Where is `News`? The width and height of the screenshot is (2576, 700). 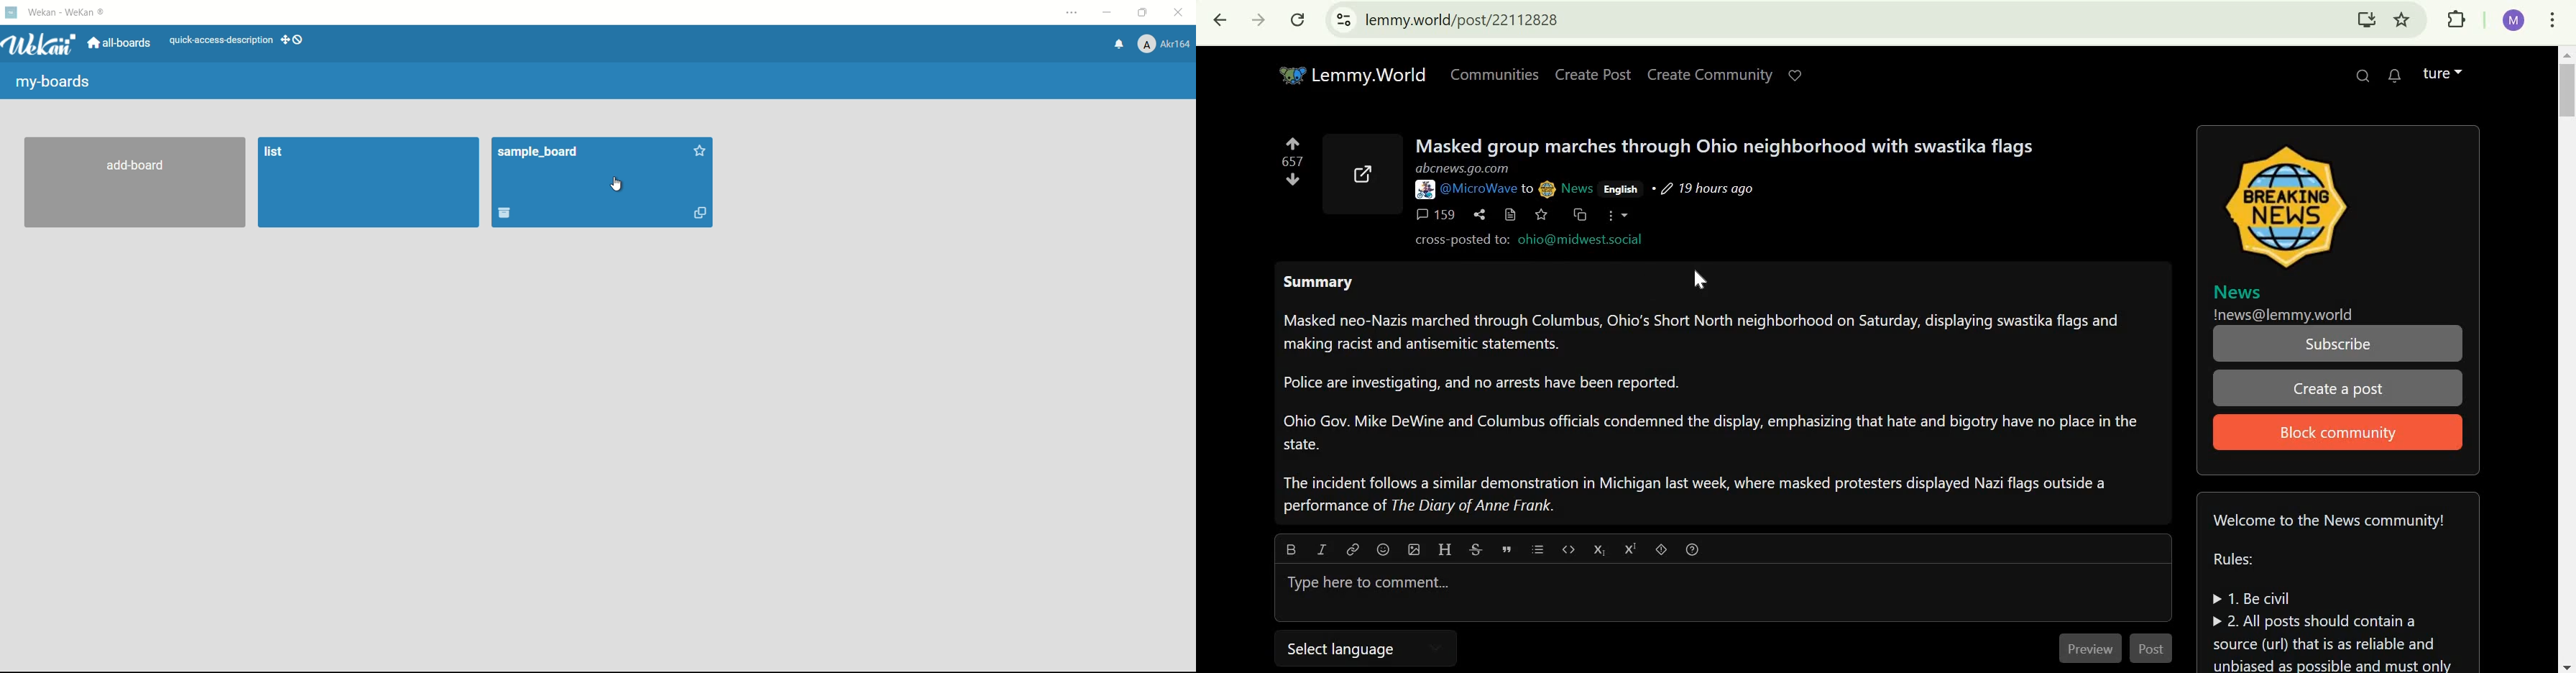
News is located at coordinates (2239, 290).